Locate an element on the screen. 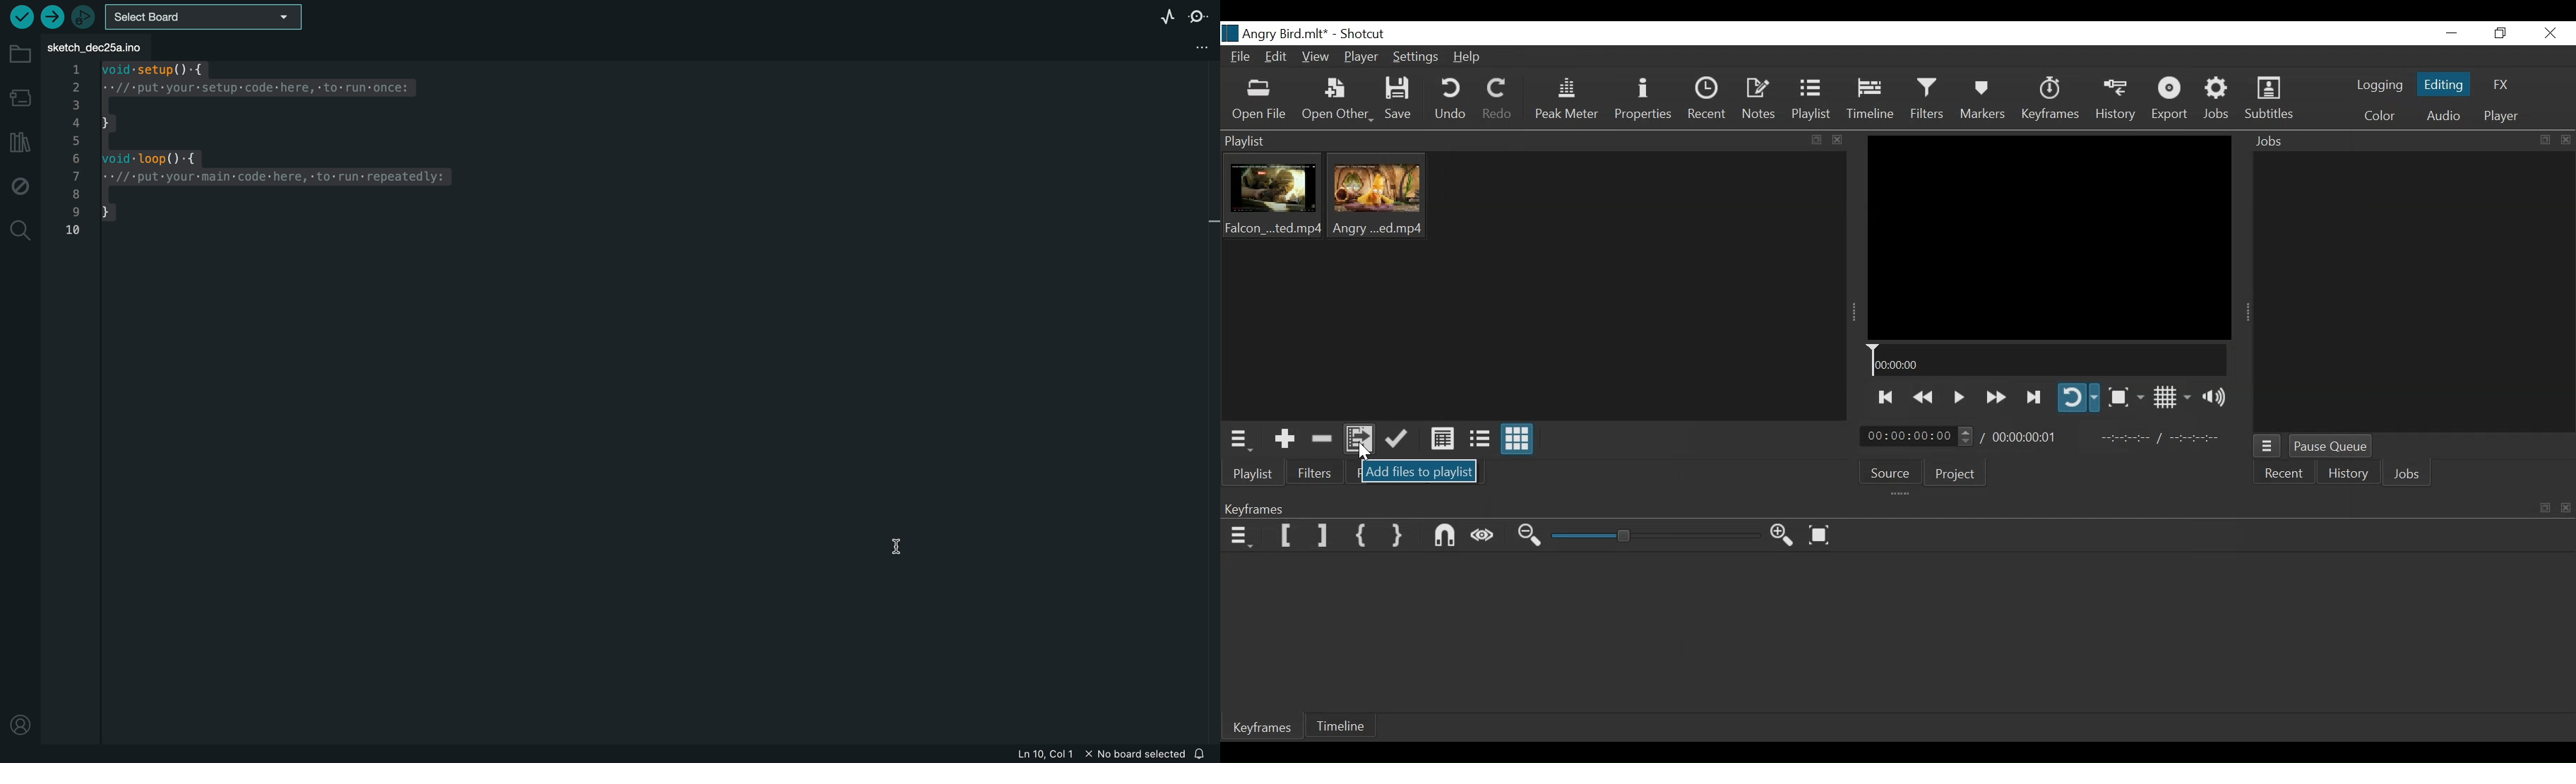 The width and height of the screenshot is (2576, 784). Cursor is located at coordinates (1362, 453).